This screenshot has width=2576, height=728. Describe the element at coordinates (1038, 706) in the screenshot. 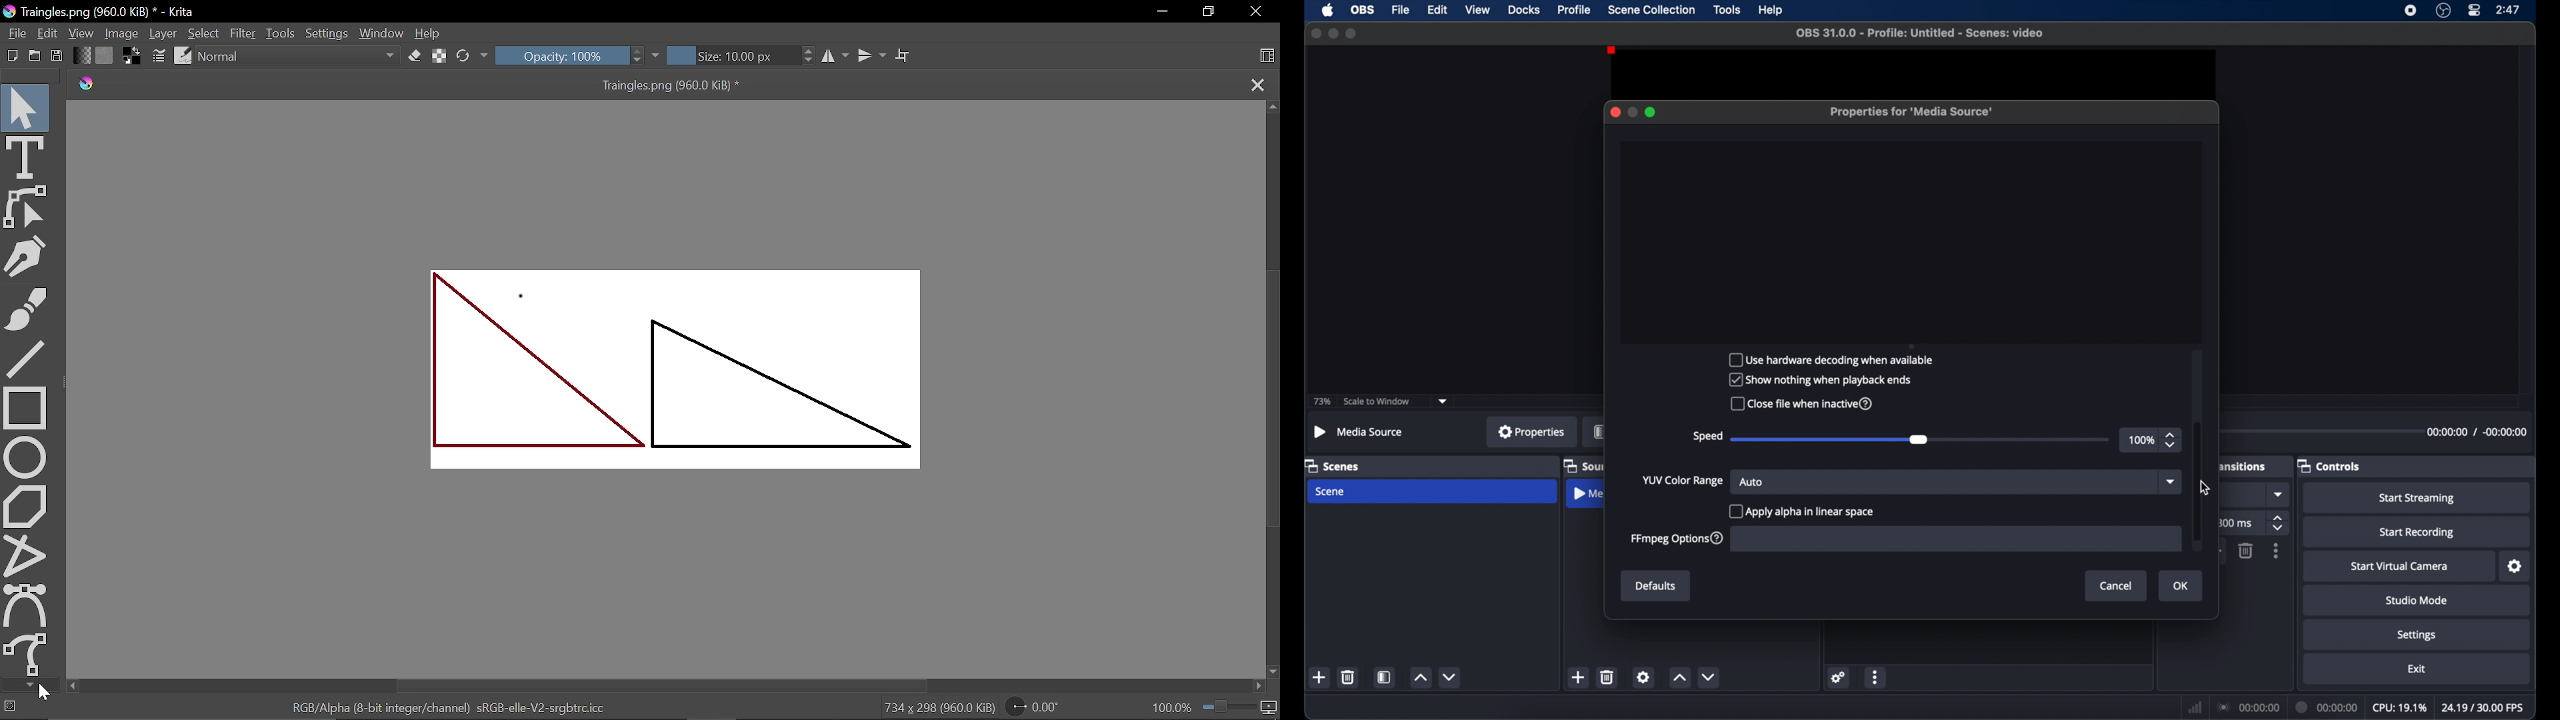

I see `Rotate` at that location.